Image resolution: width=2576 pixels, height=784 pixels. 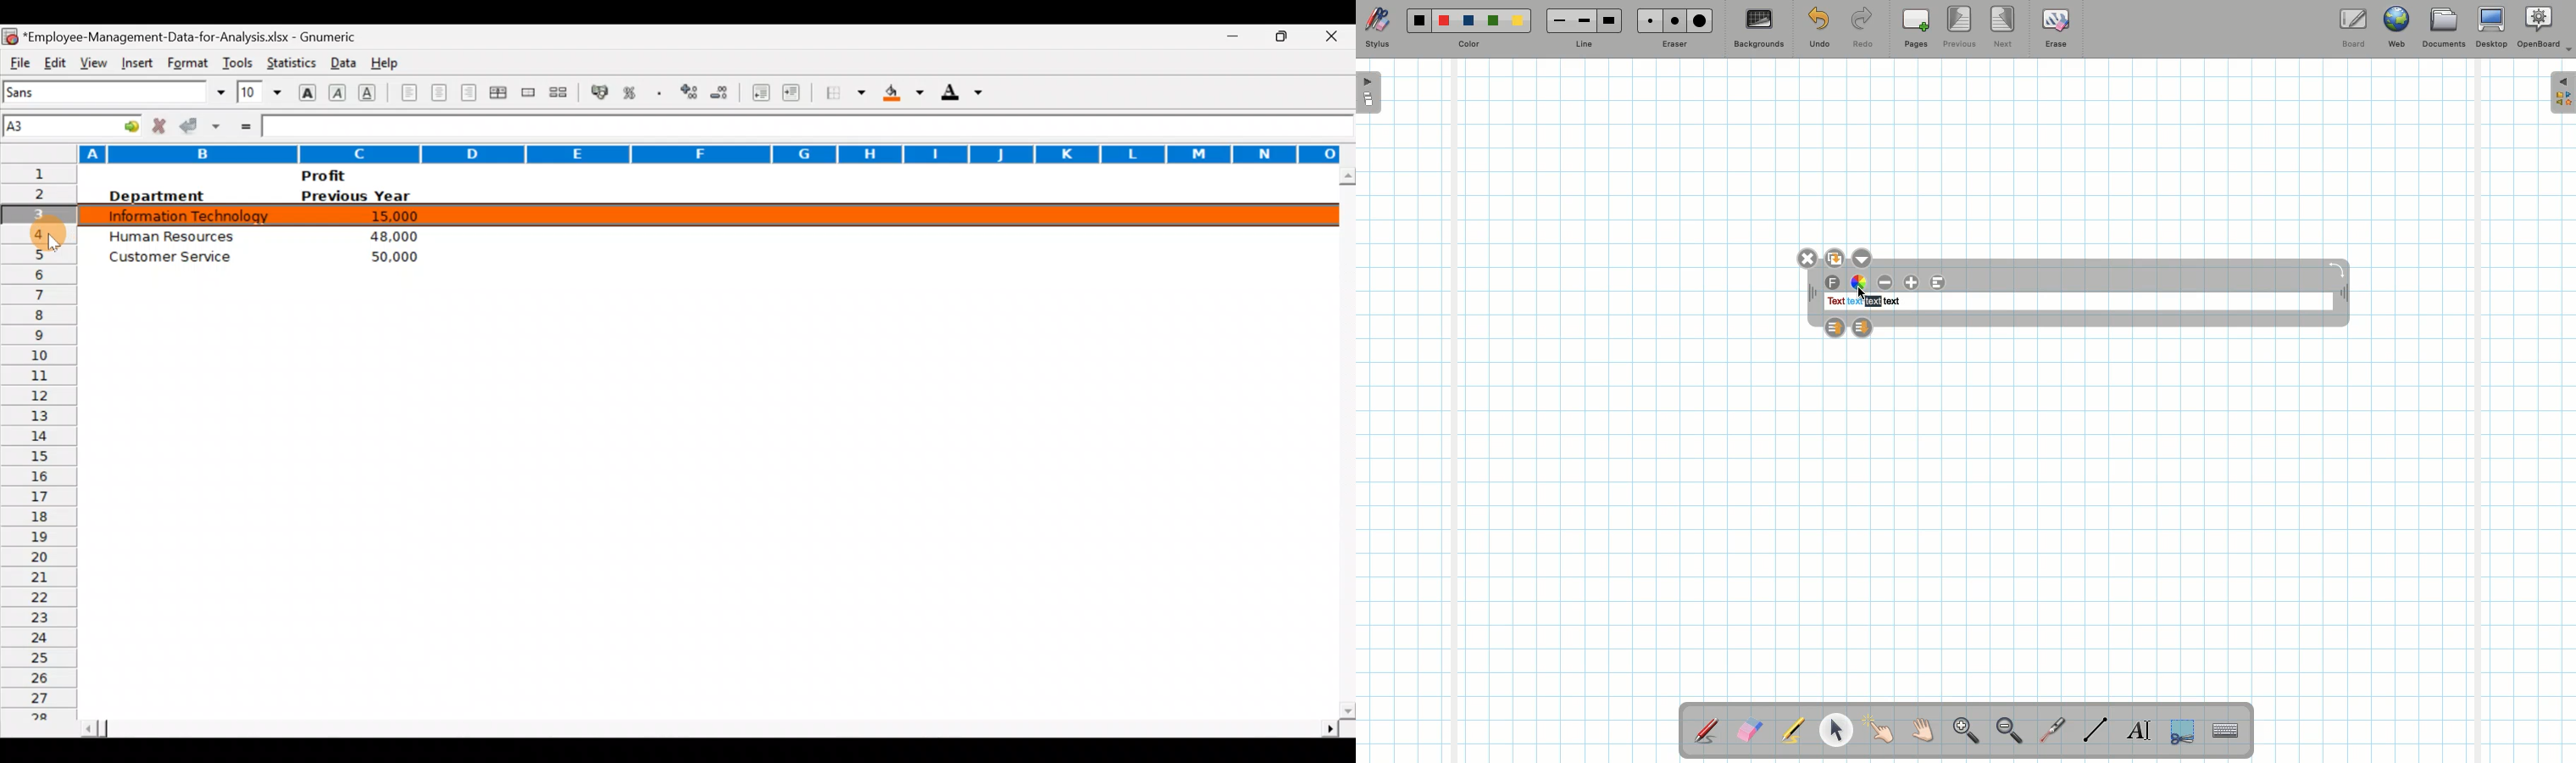 I want to click on Move, so click(x=1813, y=295).